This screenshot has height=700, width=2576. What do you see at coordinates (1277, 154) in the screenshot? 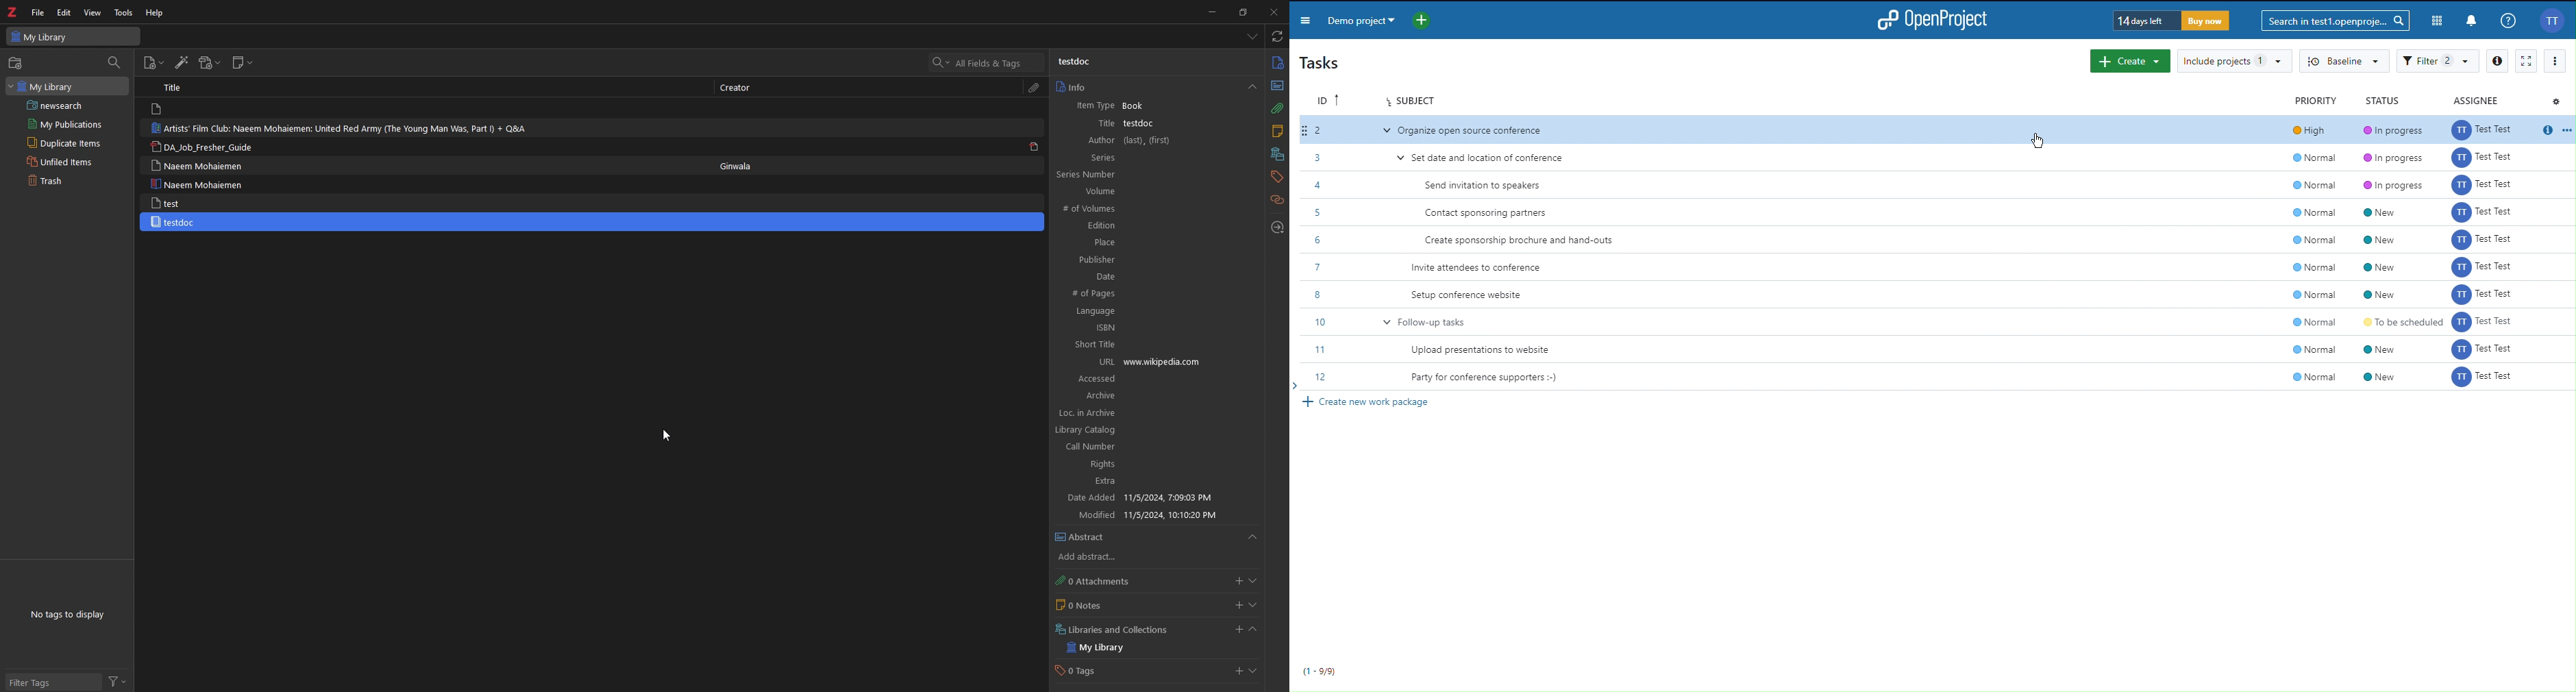
I see `libraries and collection` at bounding box center [1277, 154].